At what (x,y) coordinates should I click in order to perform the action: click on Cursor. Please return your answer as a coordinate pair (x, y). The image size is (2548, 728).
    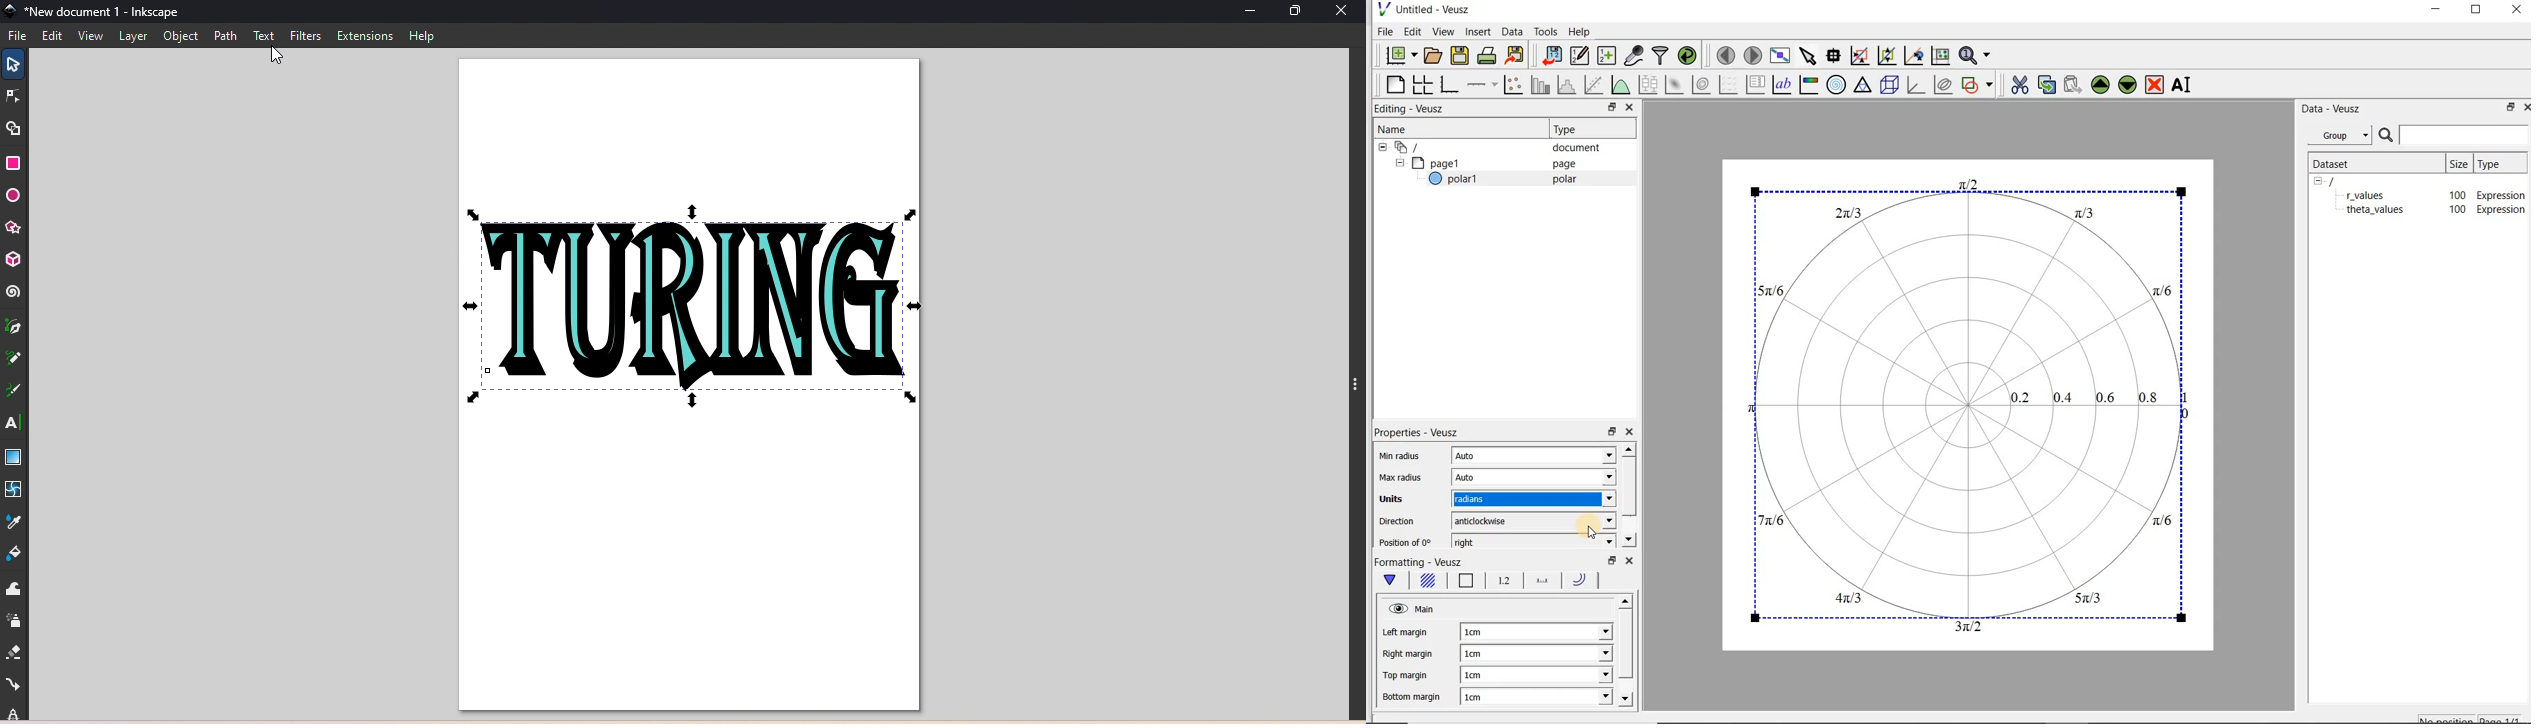
    Looking at the image, I should click on (278, 59).